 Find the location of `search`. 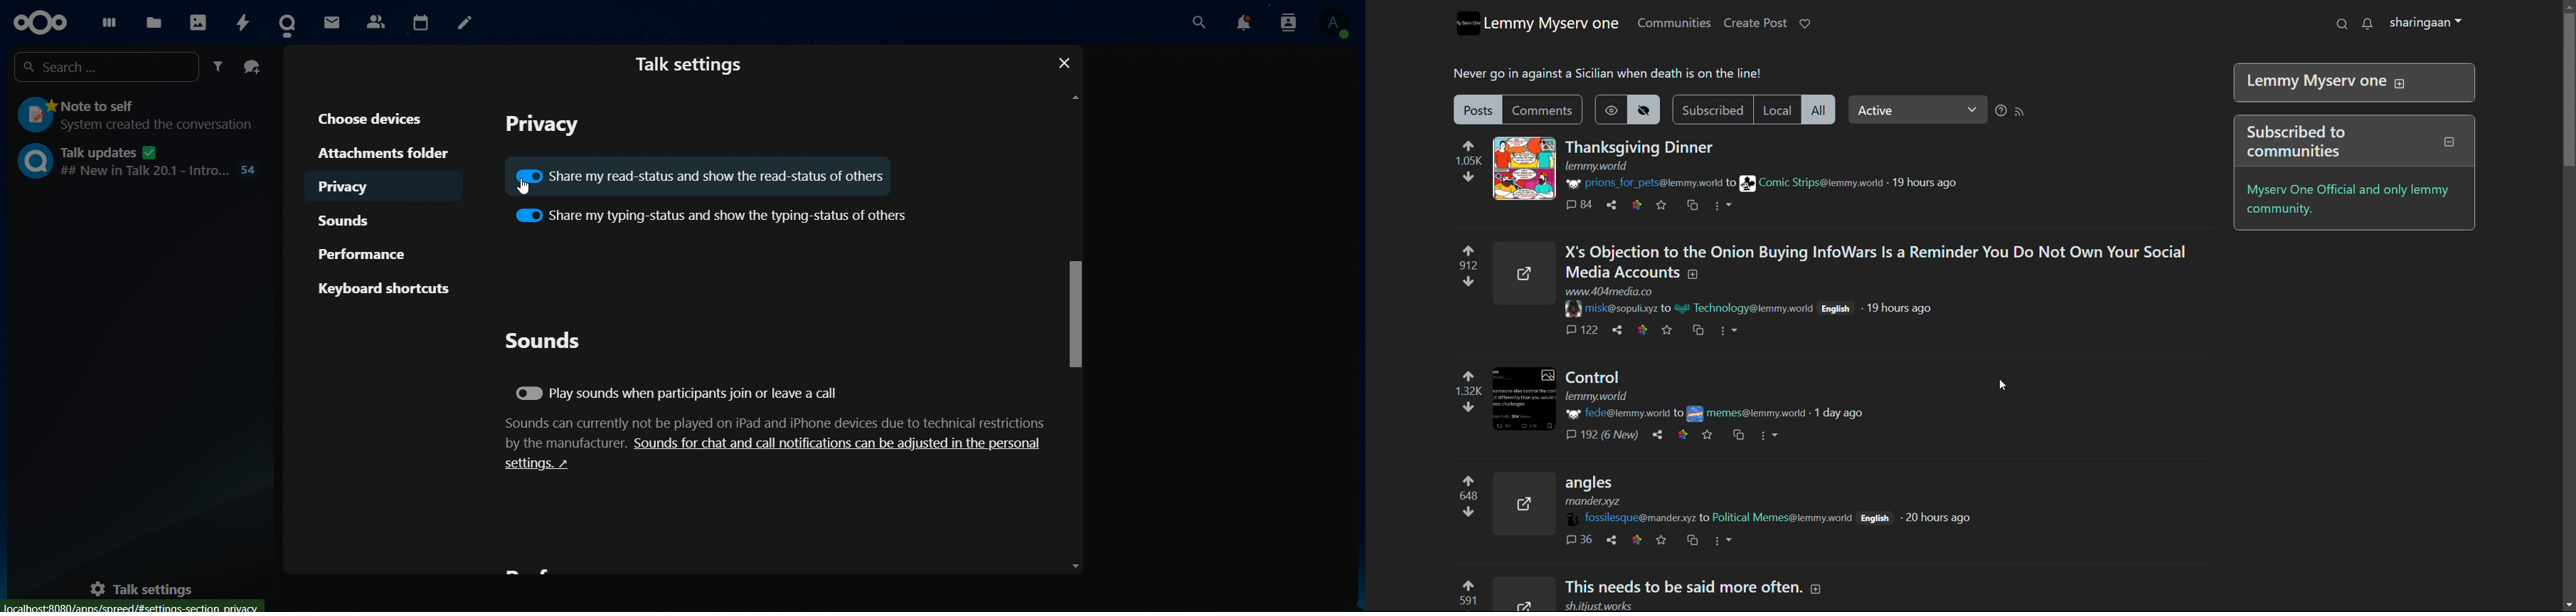

search is located at coordinates (1201, 22).